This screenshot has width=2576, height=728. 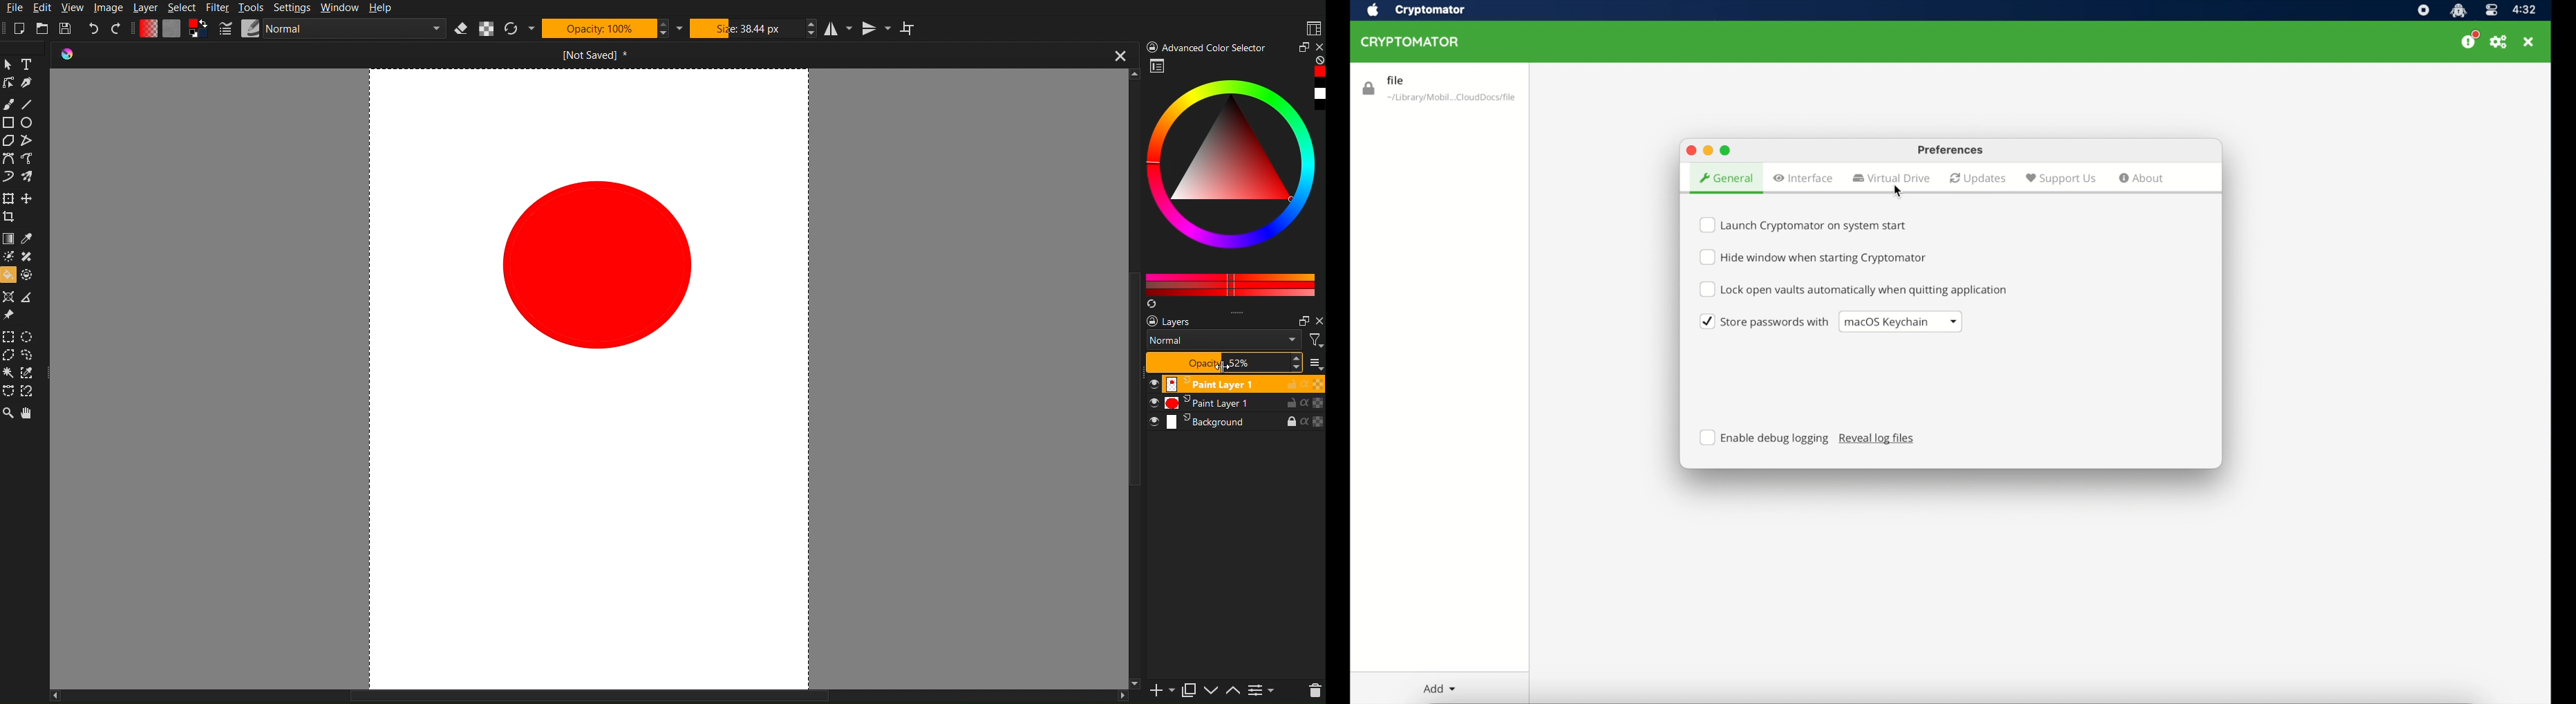 I want to click on Filter, so click(x=1317, y=342).